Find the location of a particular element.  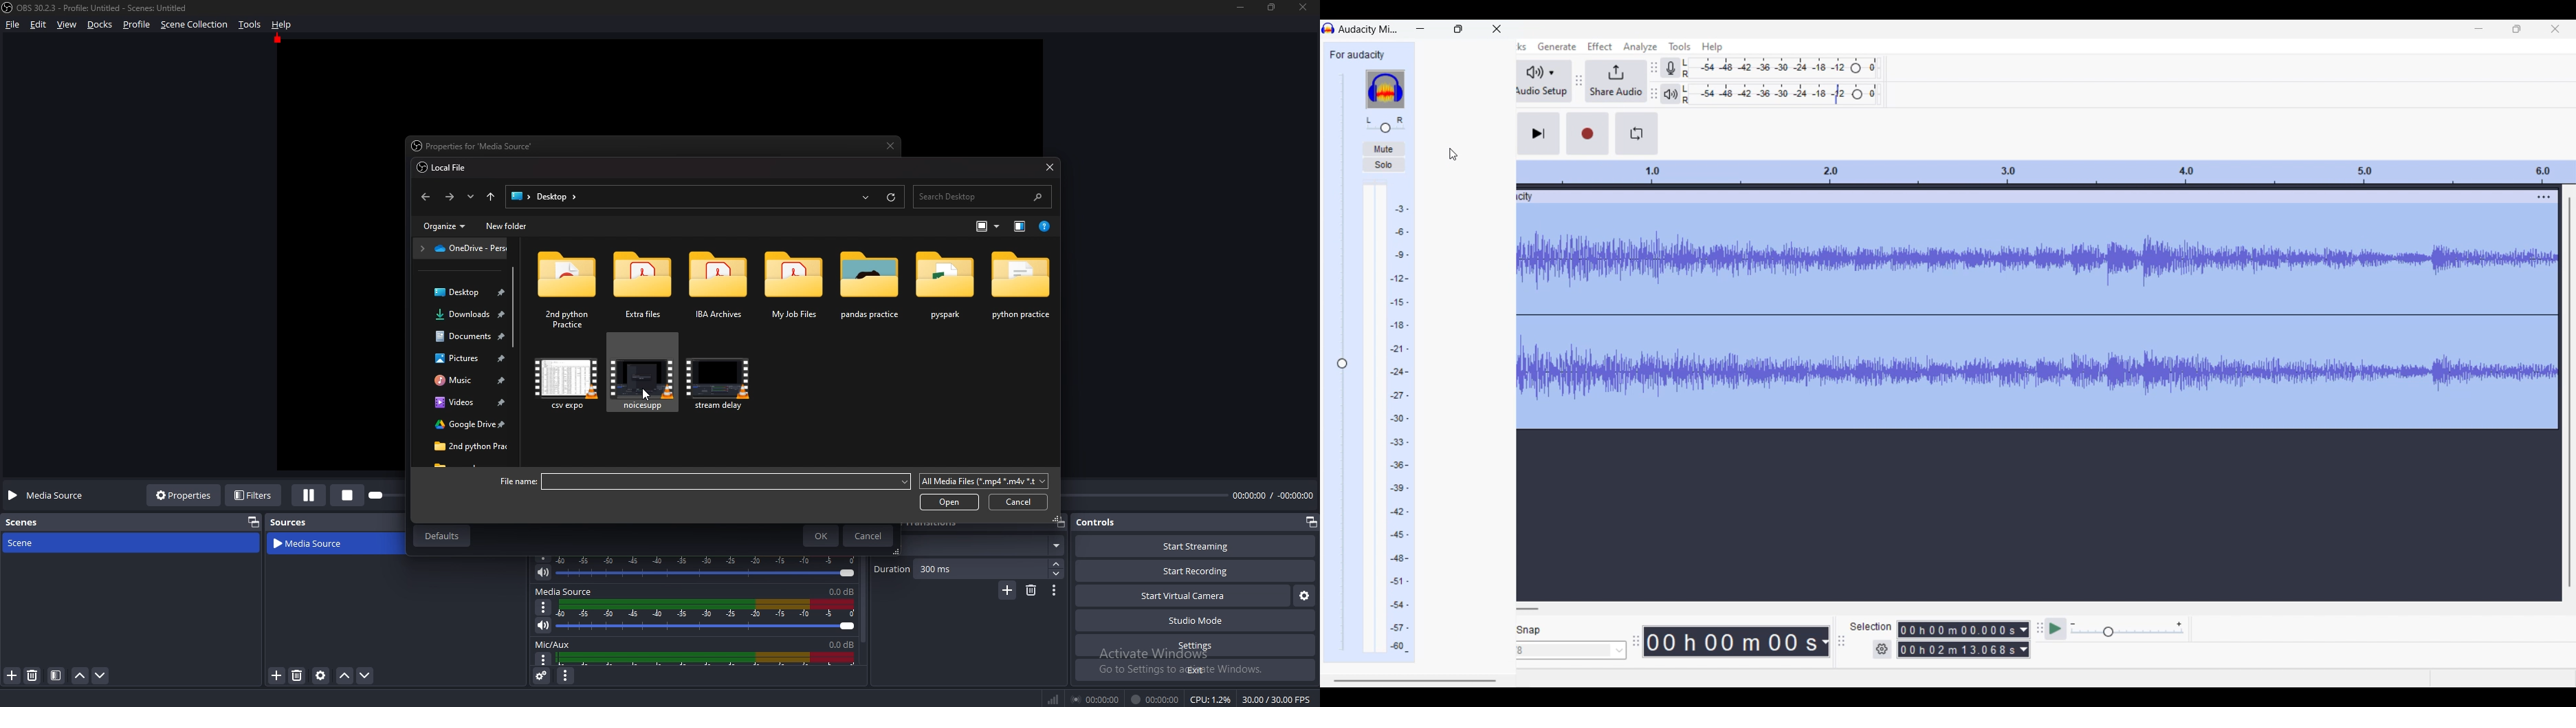

scenes is located at coordinates (29, 521).